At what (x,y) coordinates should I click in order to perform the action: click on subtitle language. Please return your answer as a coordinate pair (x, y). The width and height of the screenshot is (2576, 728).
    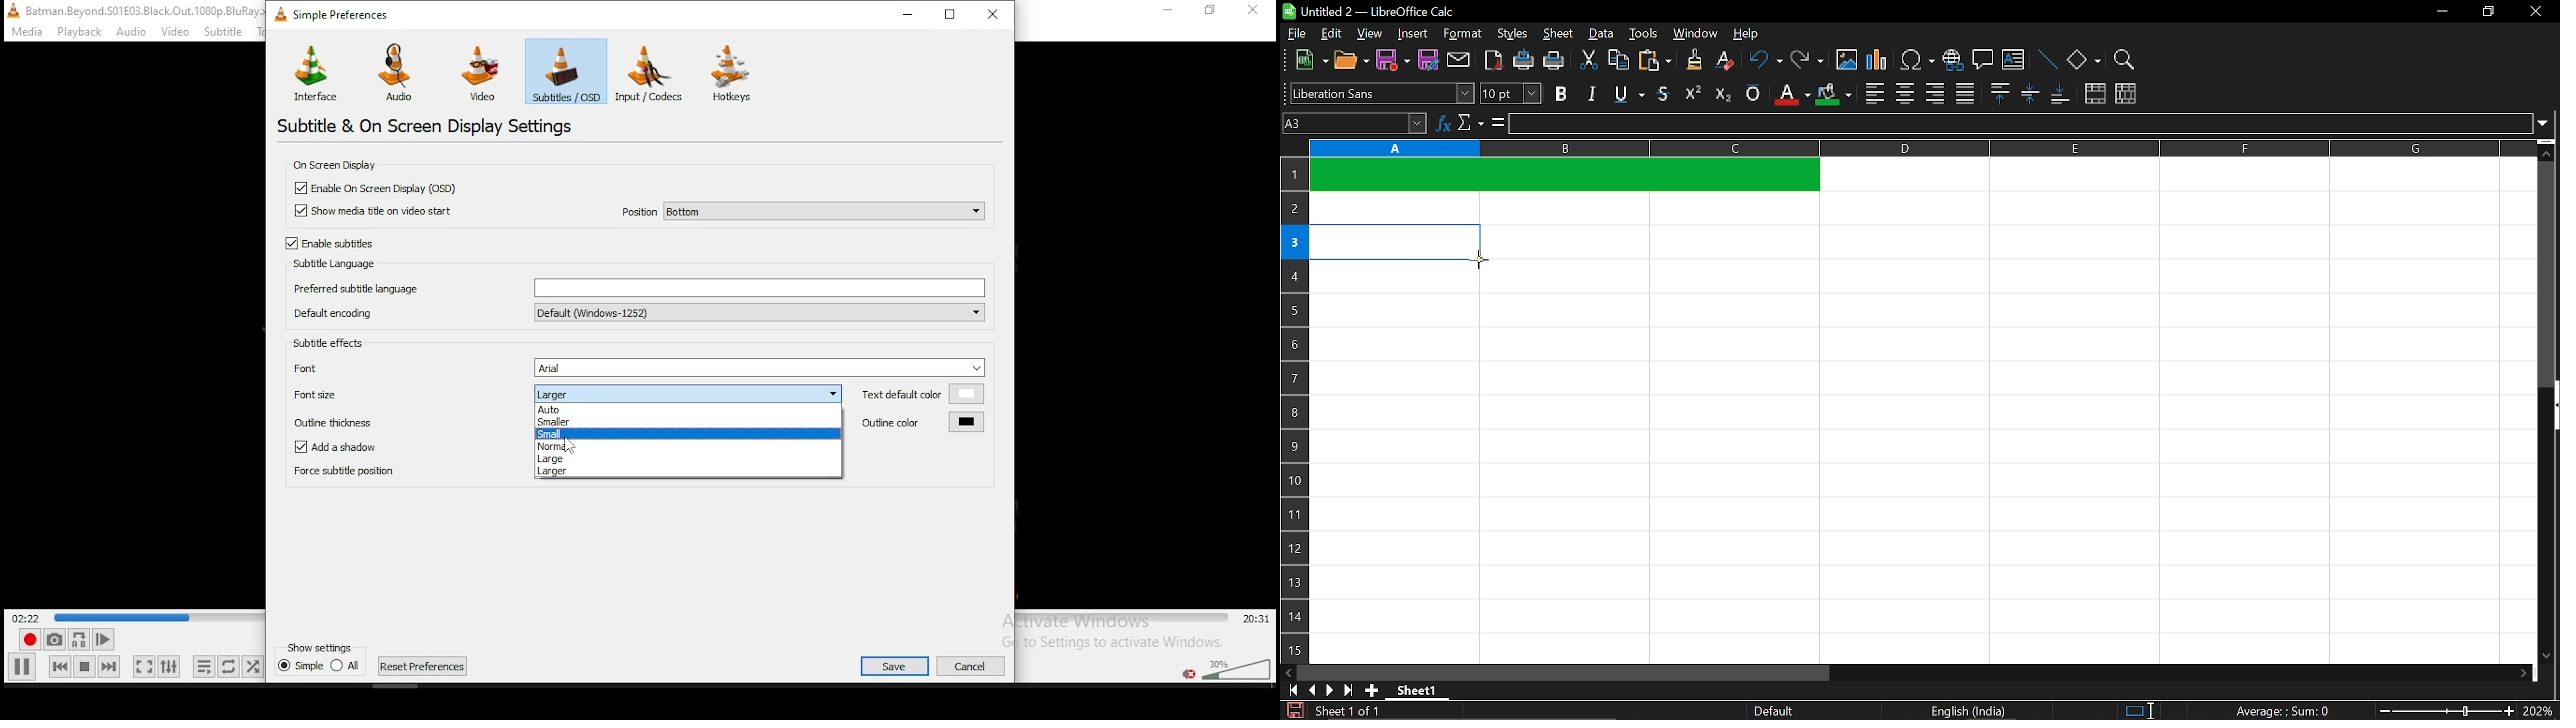
    Looking at the image, I should click on (331, 264).